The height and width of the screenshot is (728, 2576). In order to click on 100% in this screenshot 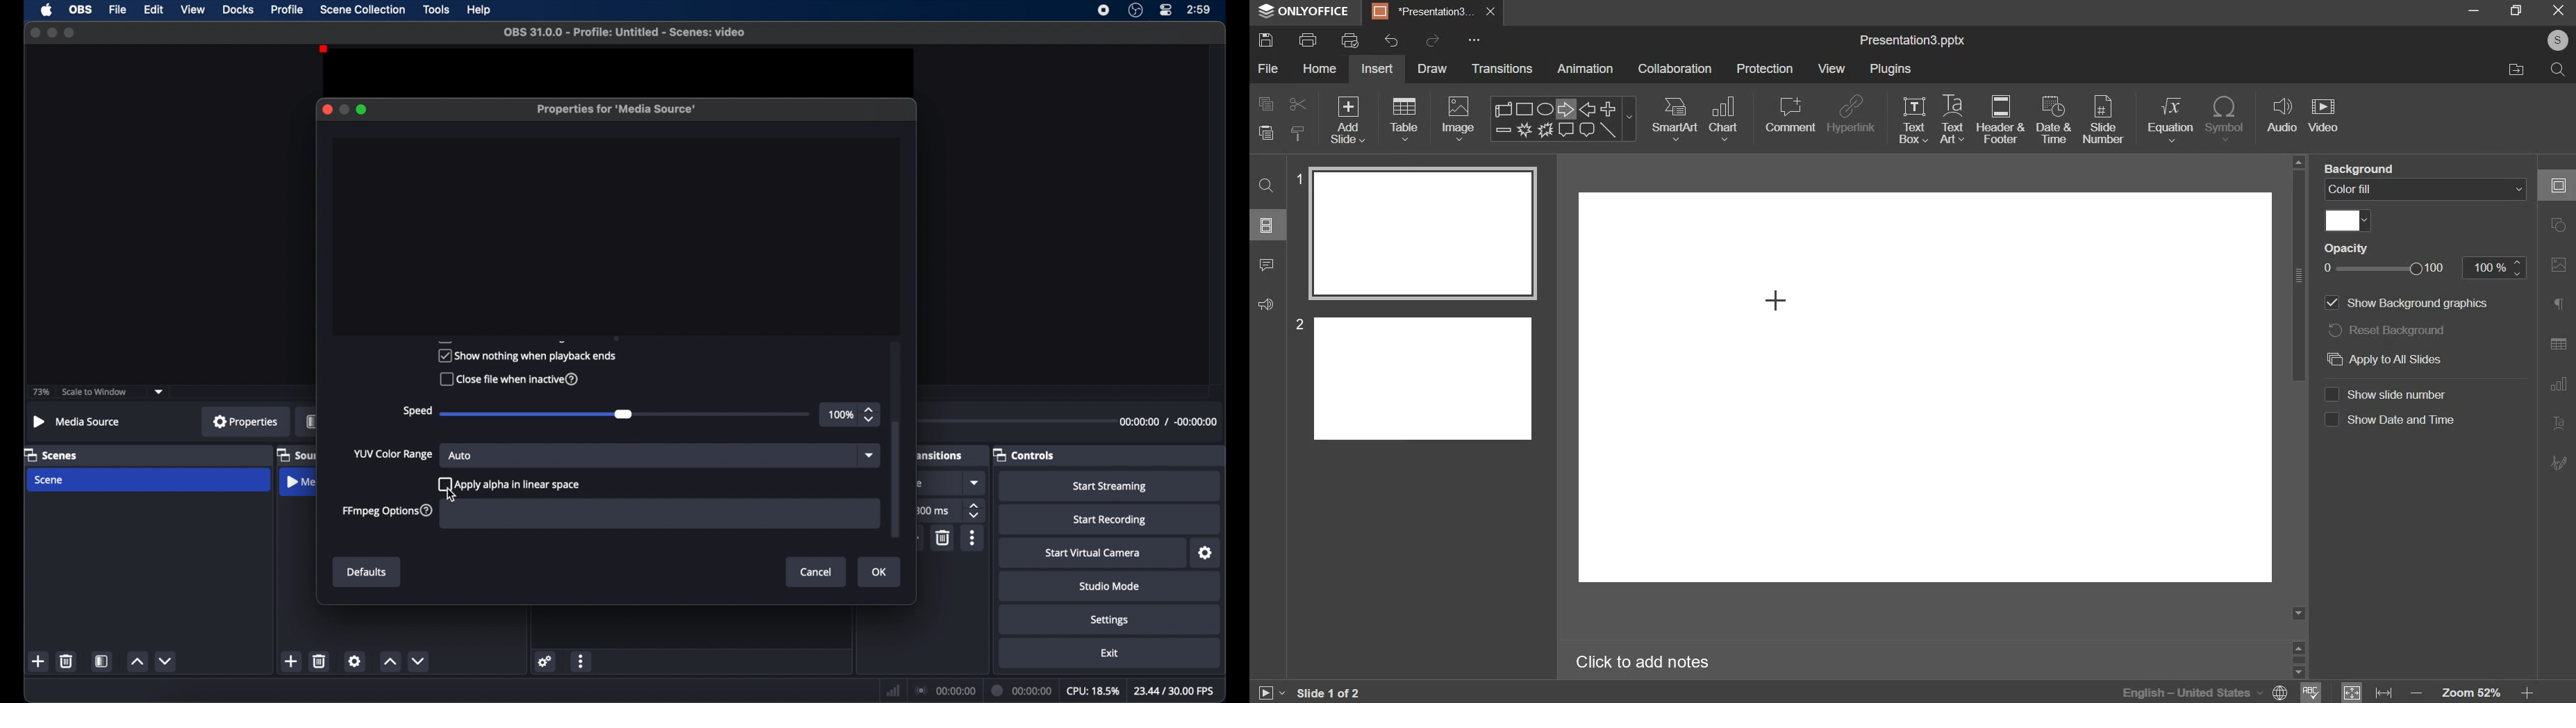, I will do `click(2494, 267)`.